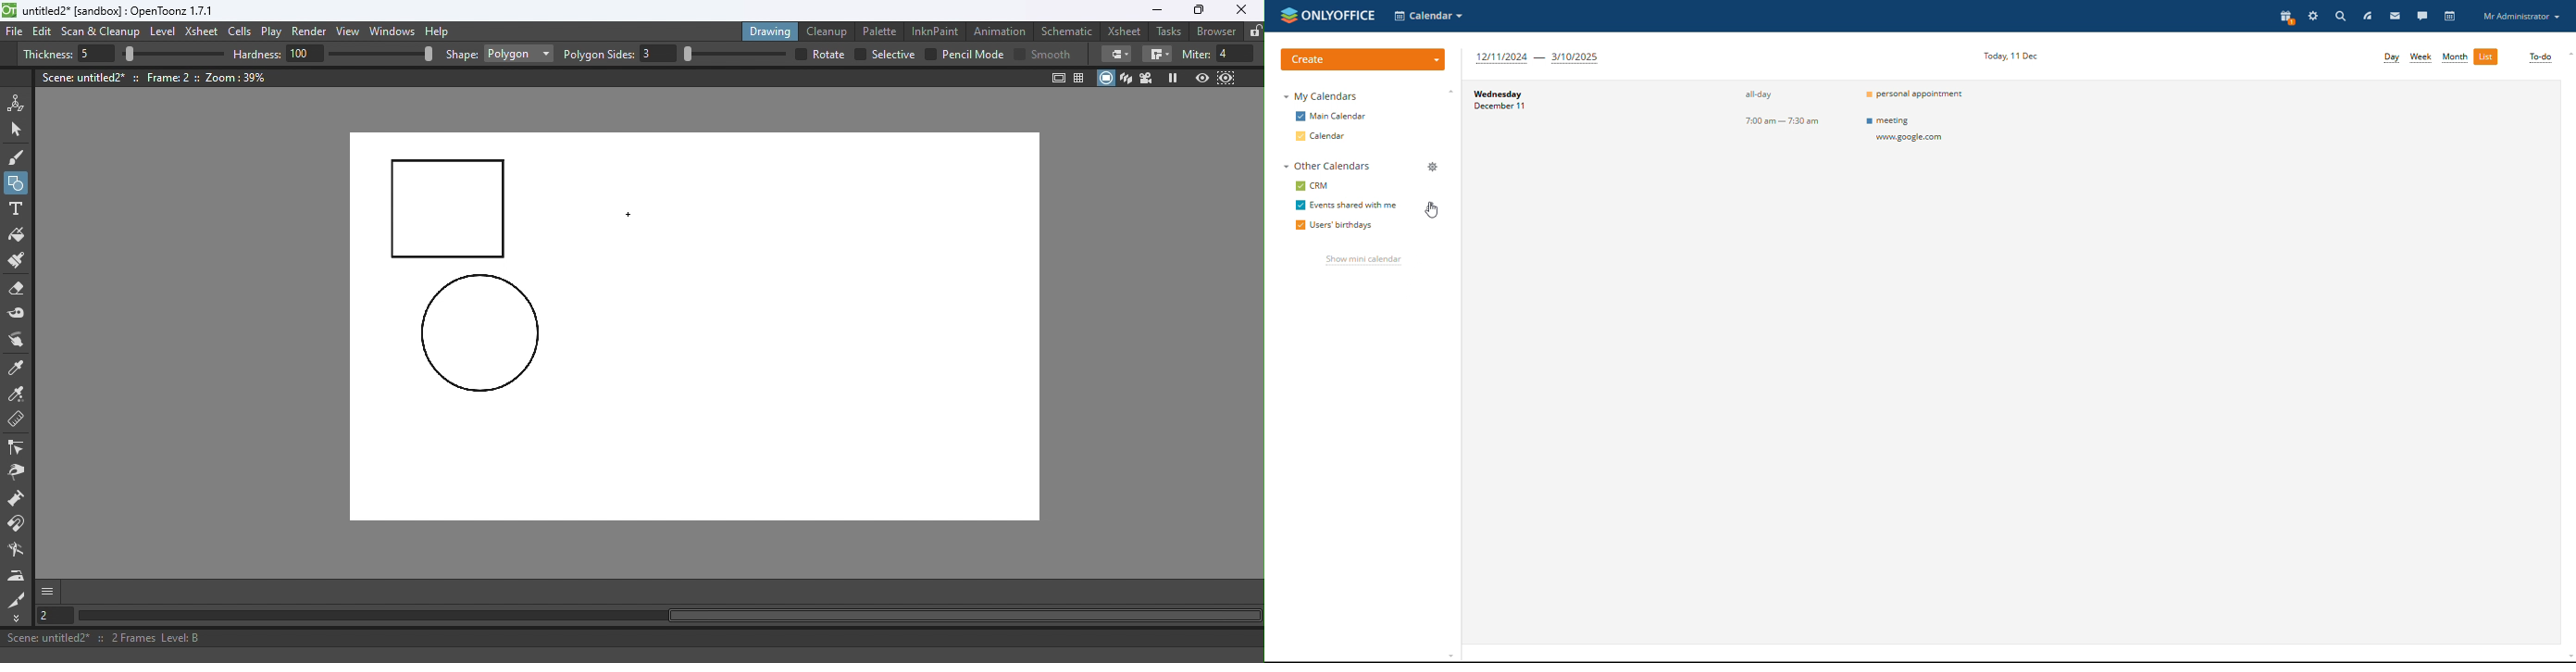 Image resolution: width=2576 pixels, height=672 pixels. What do you see at coordinates (1363, 260) in the screenshot?
I see `show mini calendar` at bounding box center [1363, 260].